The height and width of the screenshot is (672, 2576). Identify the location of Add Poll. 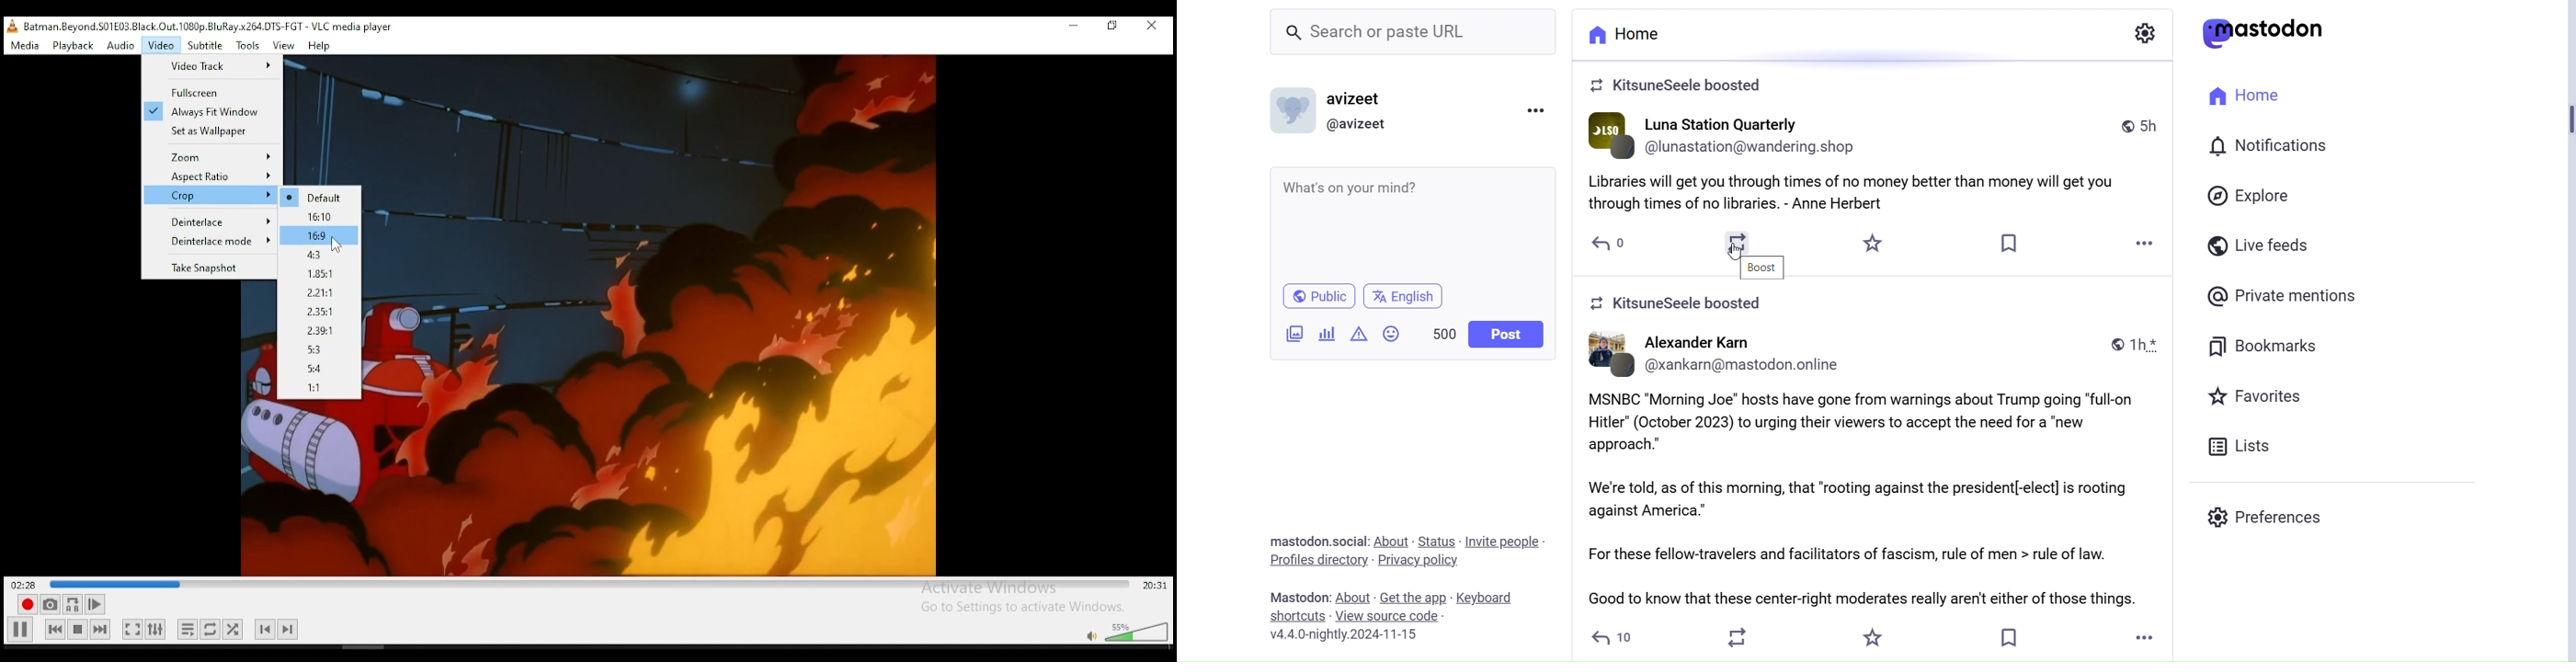
(1329, 335).